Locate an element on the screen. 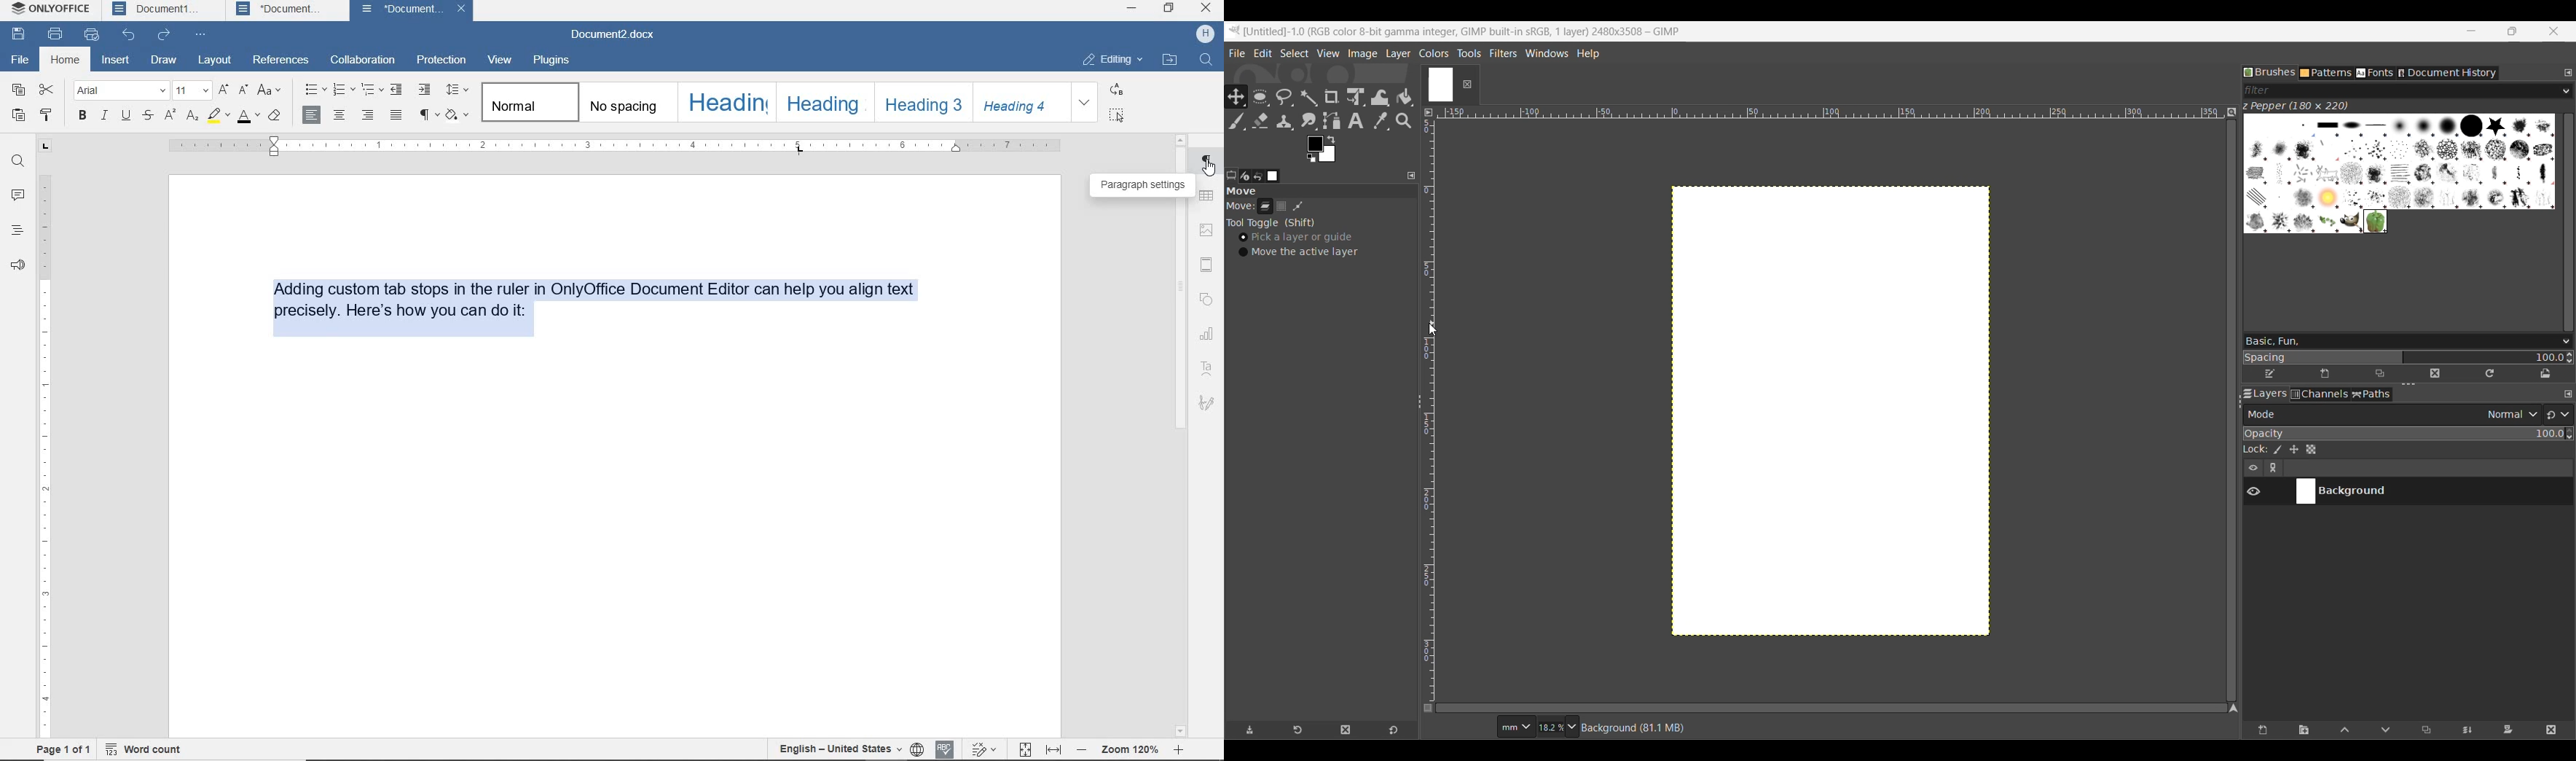  Delete layer is located at coordinates (2551, 731).